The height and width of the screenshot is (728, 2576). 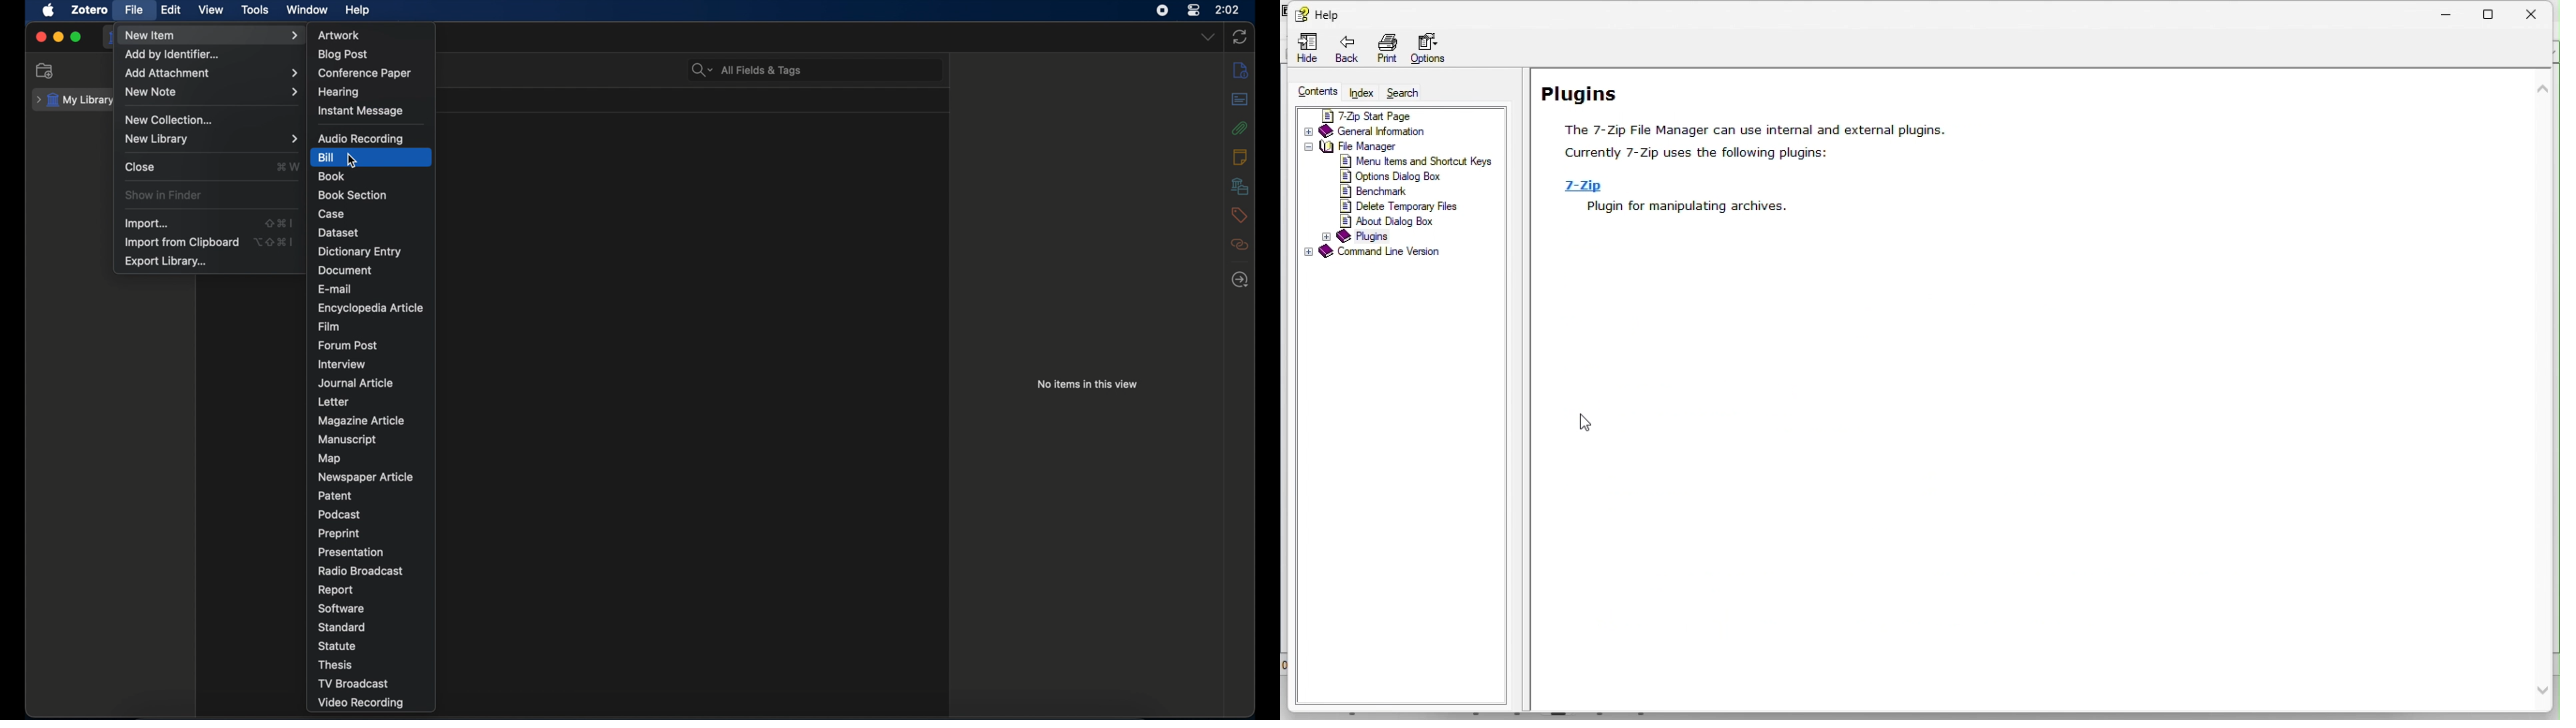 What do you see at coordinates (212, 92) in the screenshot?
I see `new note` at bounding box center [212, 92].